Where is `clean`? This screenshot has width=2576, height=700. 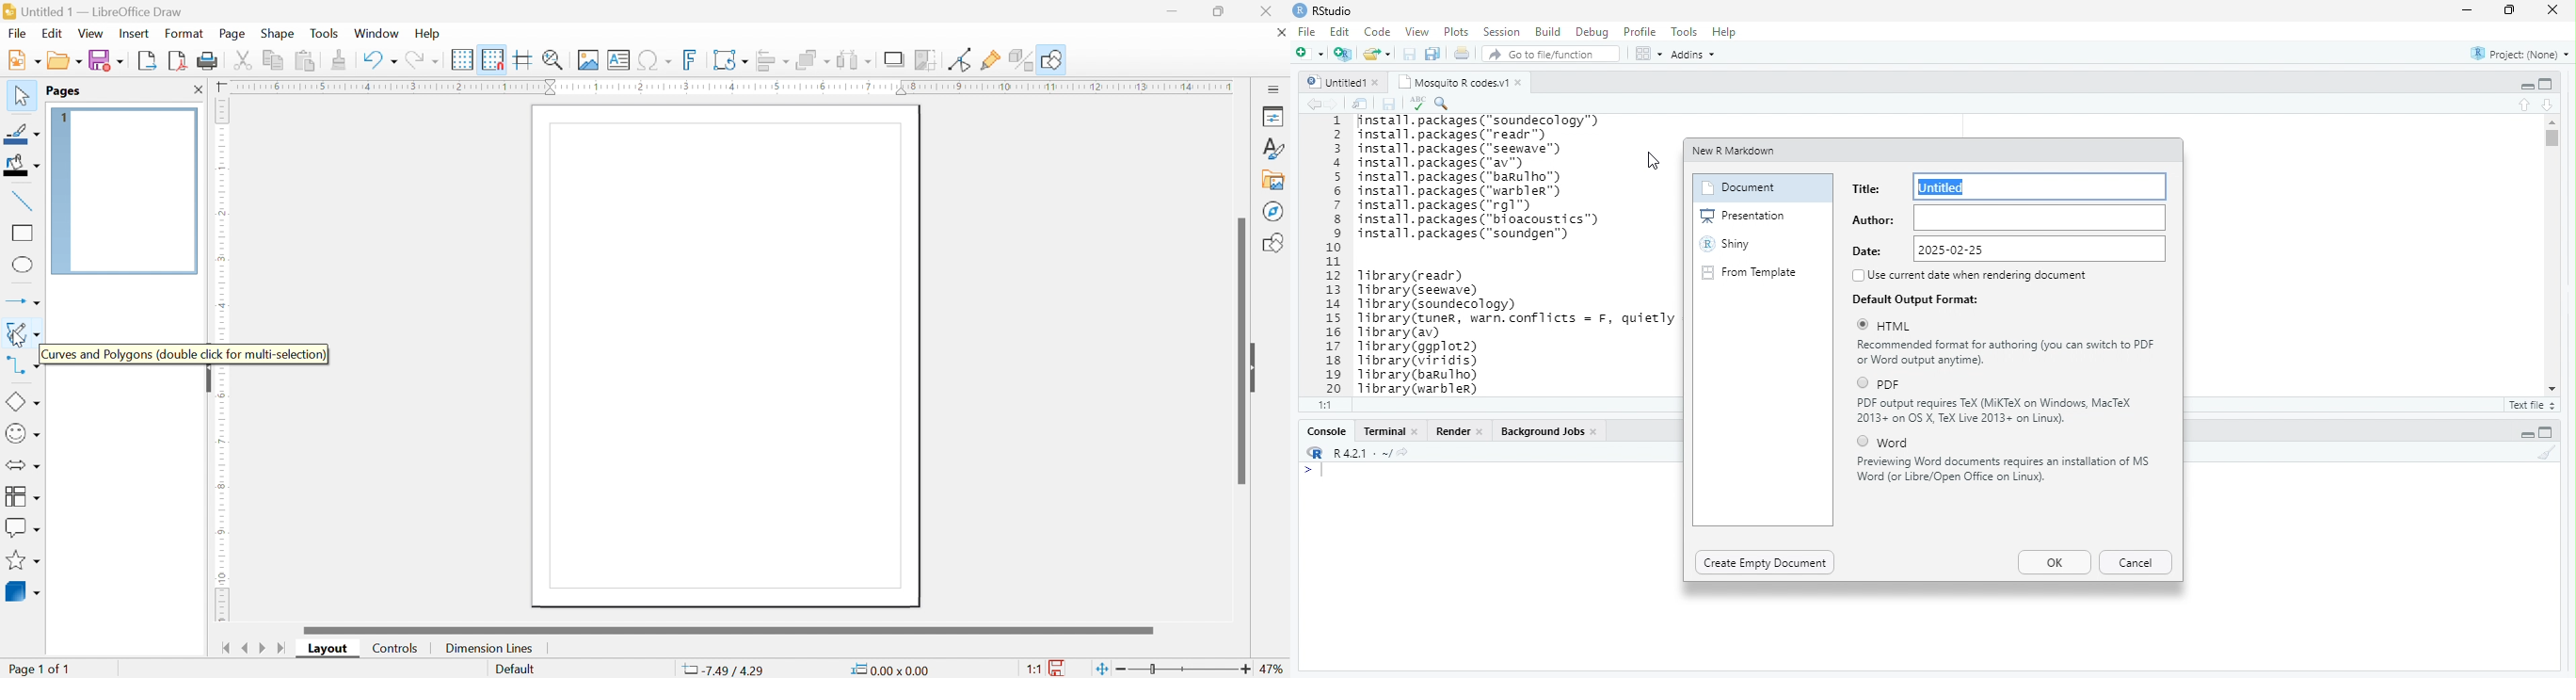 clean is located at coordinates (2547, 452).